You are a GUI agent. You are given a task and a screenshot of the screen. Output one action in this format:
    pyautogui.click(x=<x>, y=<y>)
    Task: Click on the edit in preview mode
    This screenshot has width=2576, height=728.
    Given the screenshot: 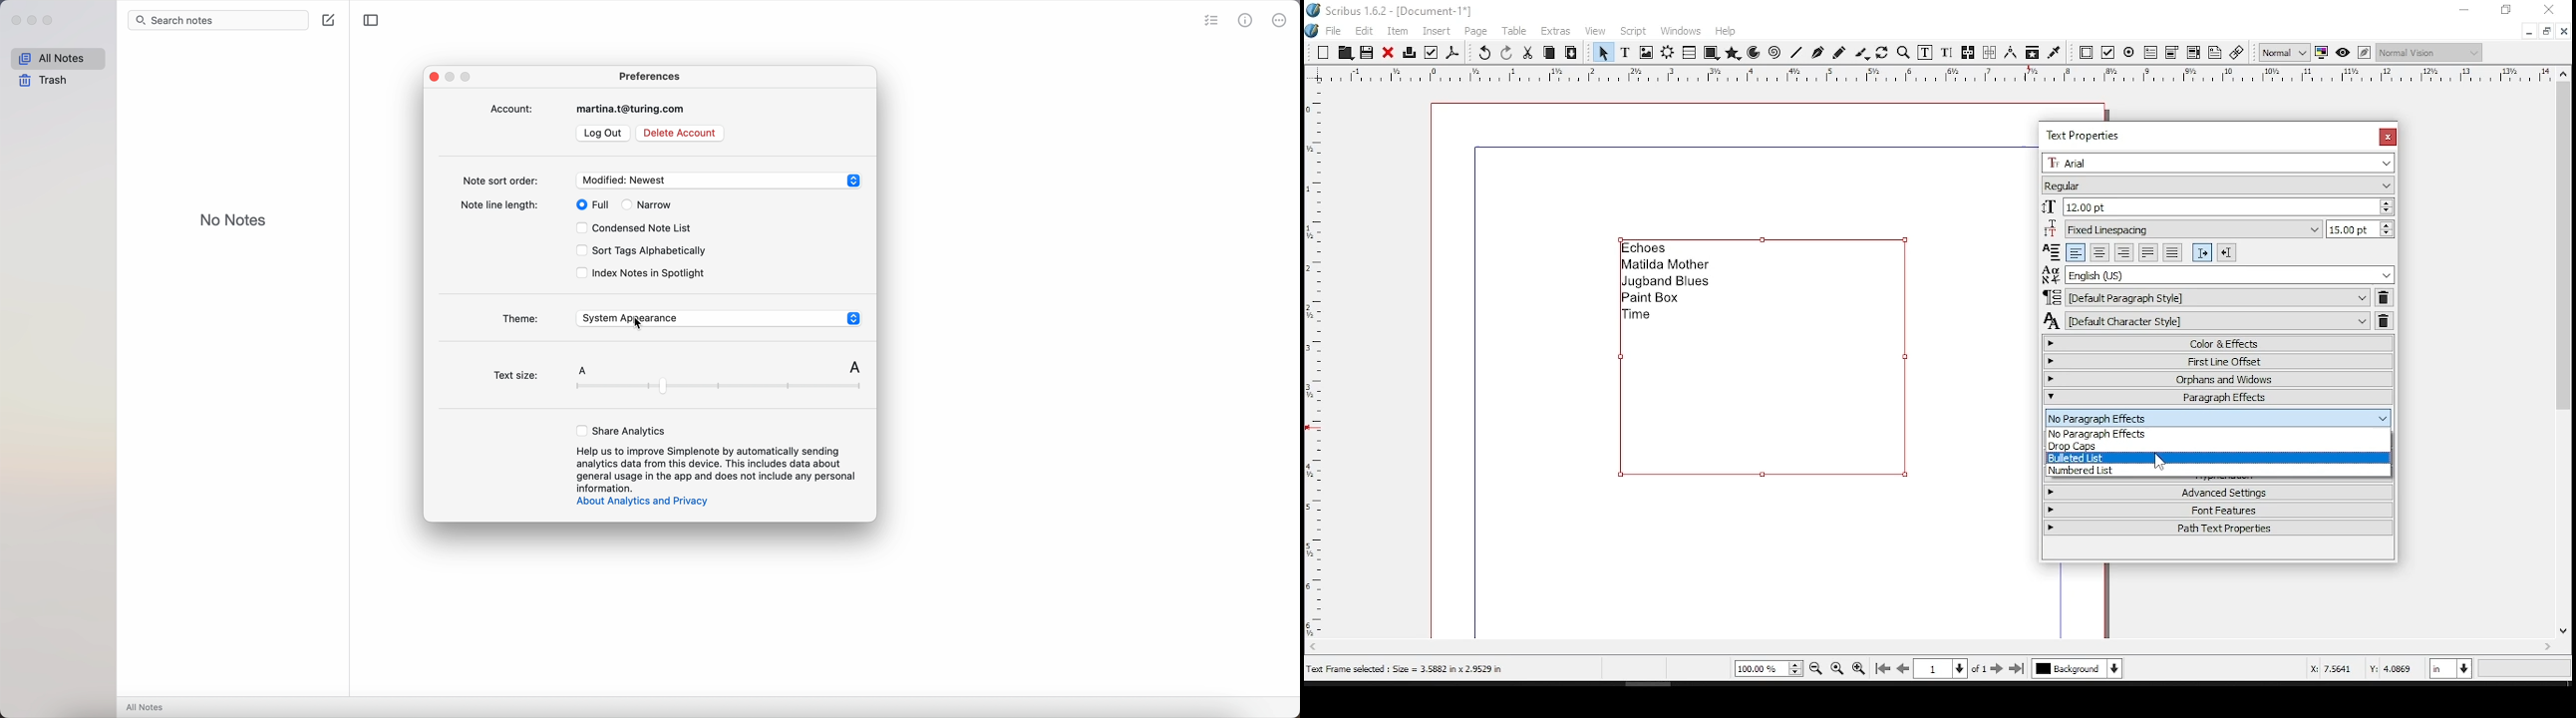 What is the action you would take?
    pyautogui.click(x=2367, y=53)
    